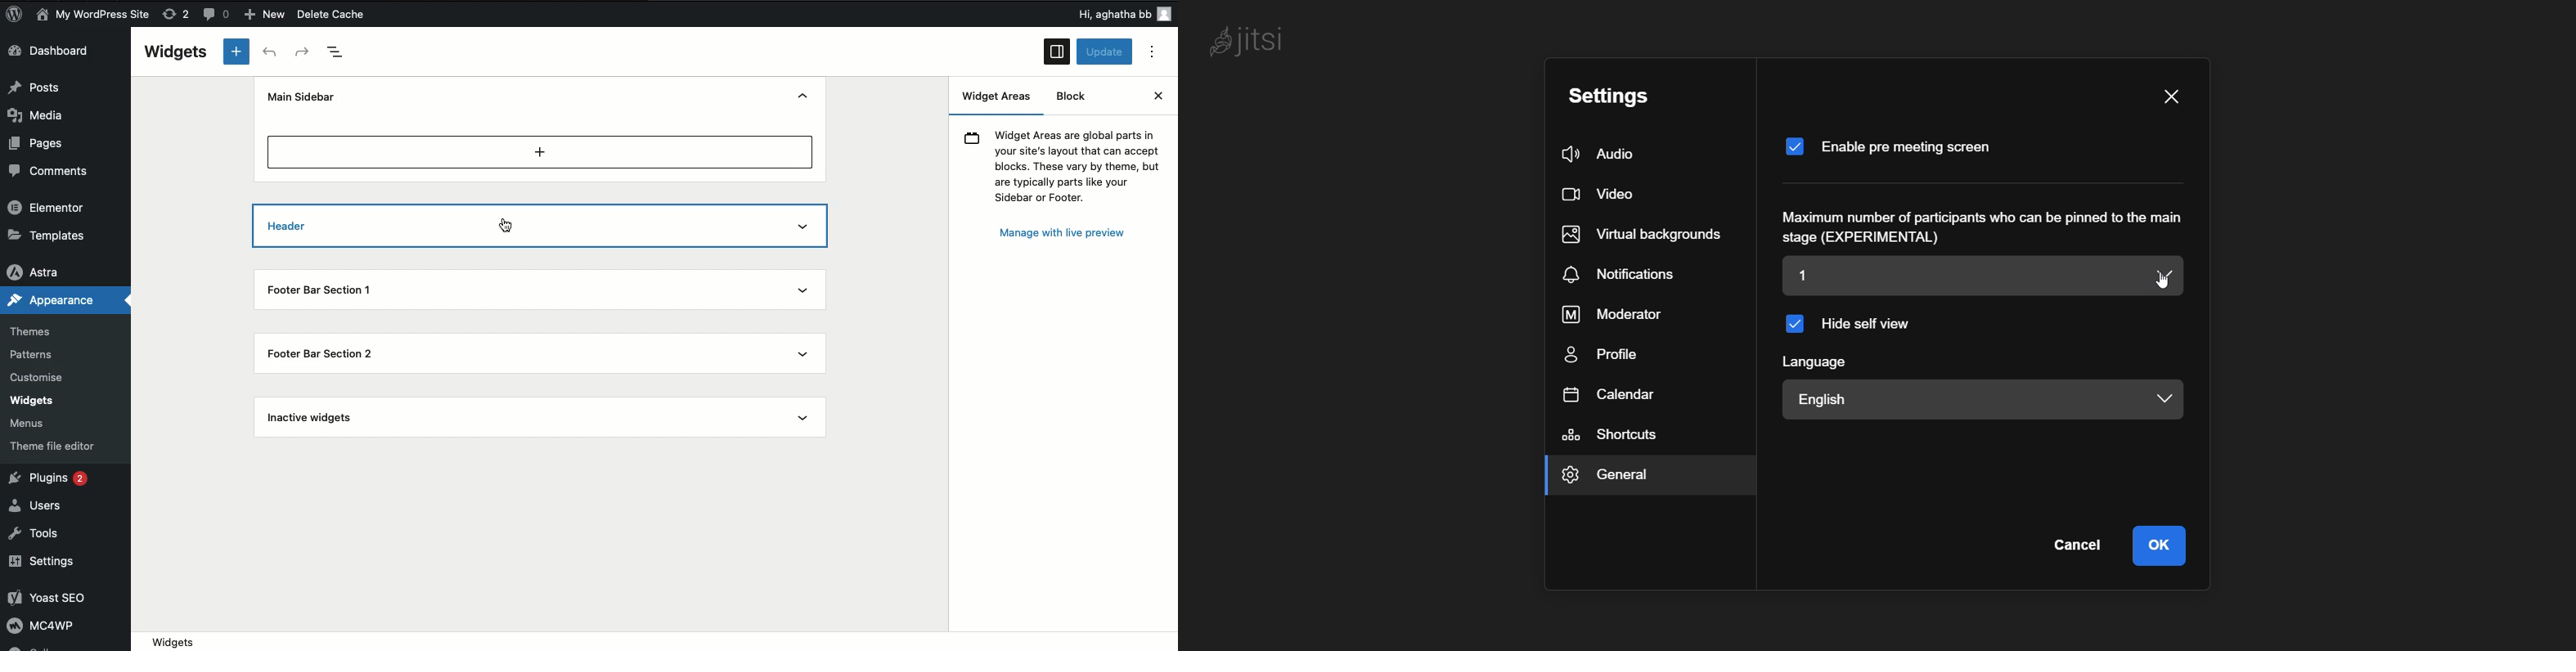 This screenshot has height=672, width=2576. Describe the element at coordinates (507, 225) in the screenshot. I see `cursor` at that location.